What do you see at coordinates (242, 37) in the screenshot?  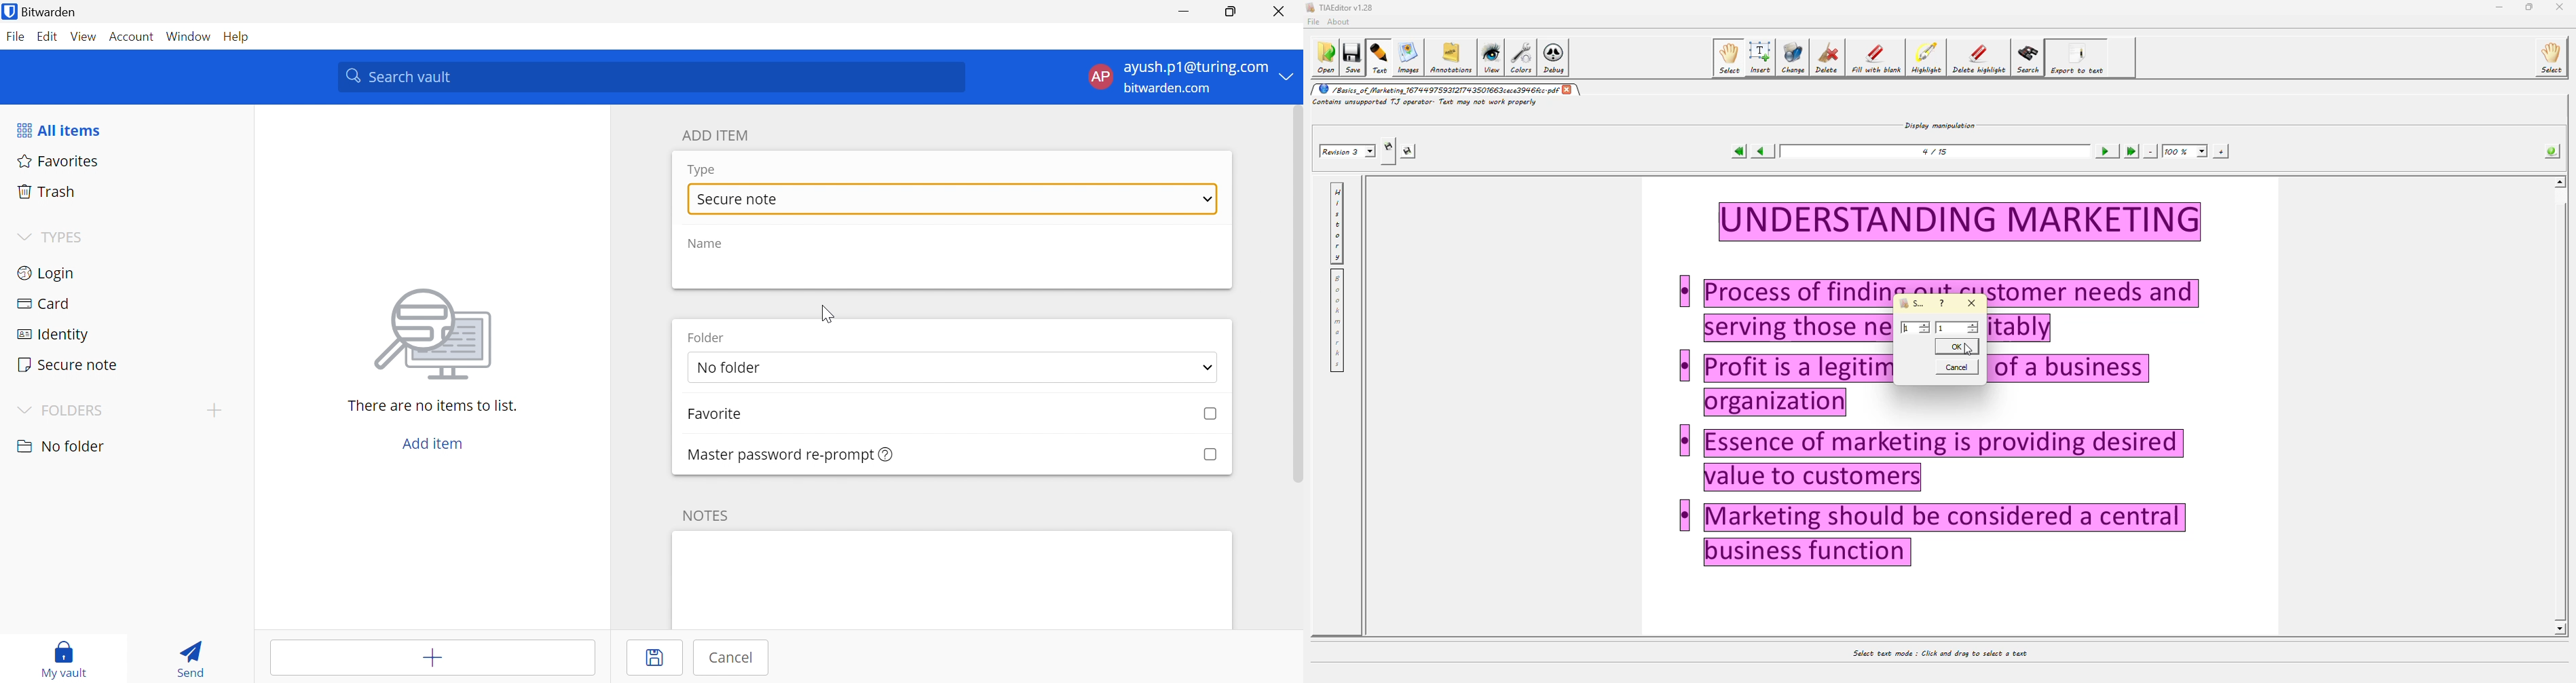 I see `Help` at bounding box center [242, 37].